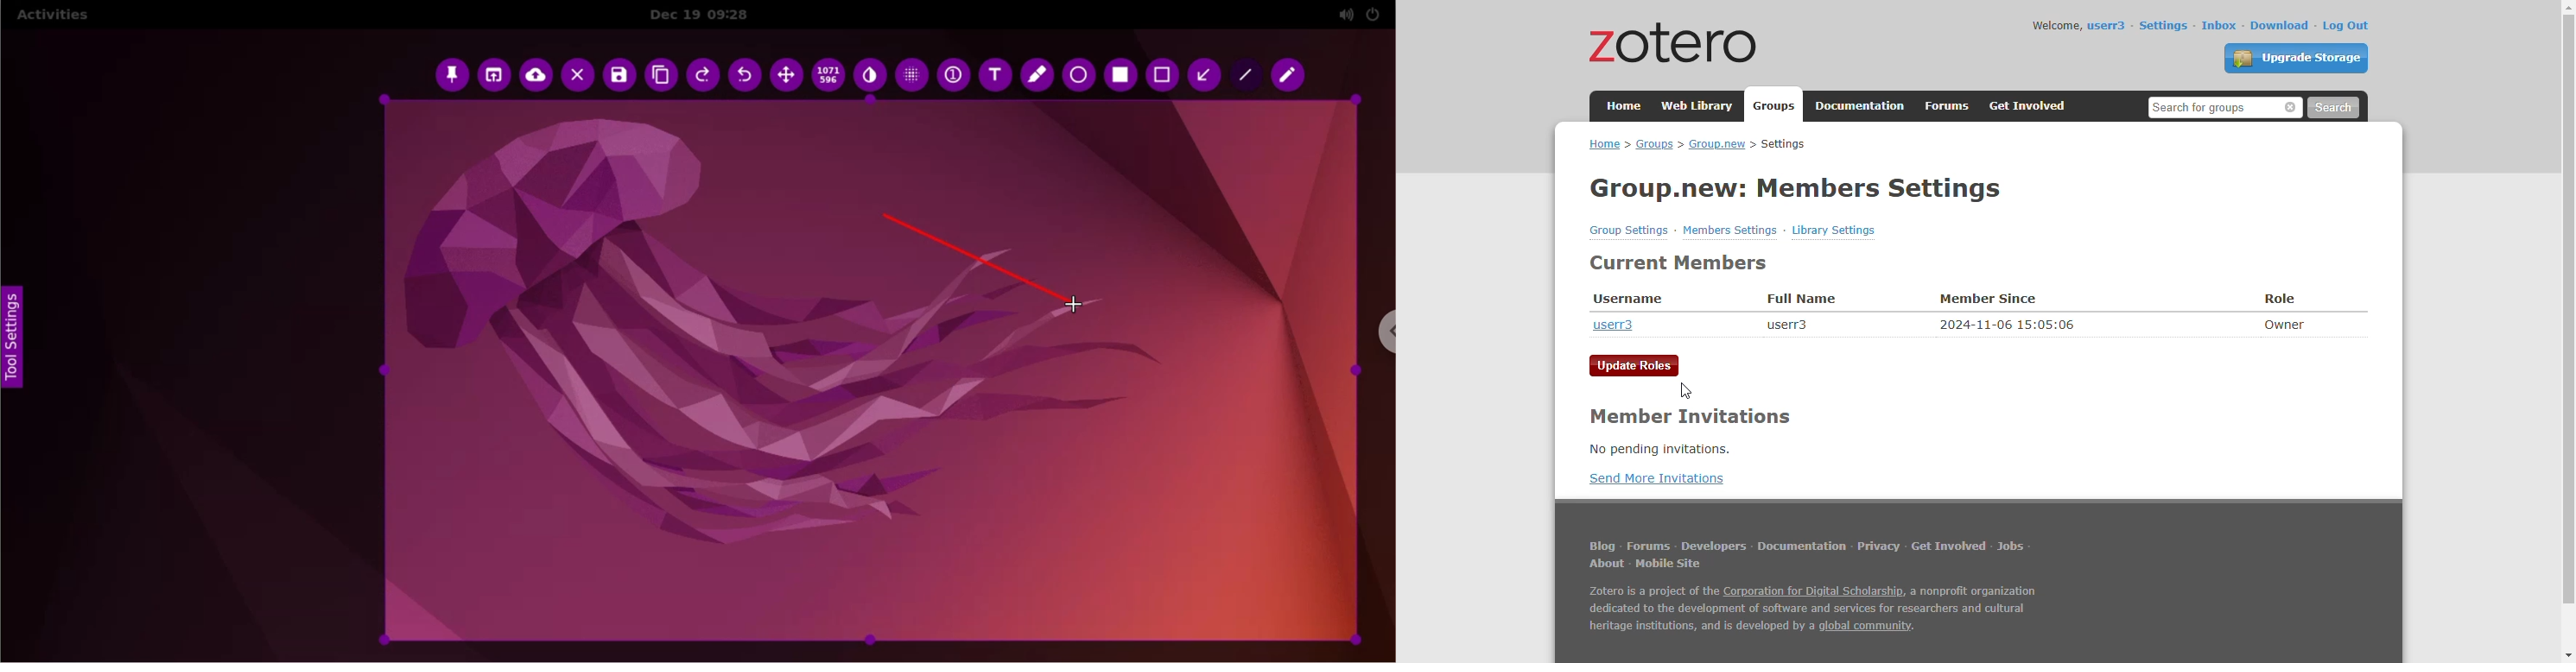 The width and height of the screenshot is (2576, 672). Describe the element at coordinates (1630, 230) in the screenshot. I see `groups settings` at that location.